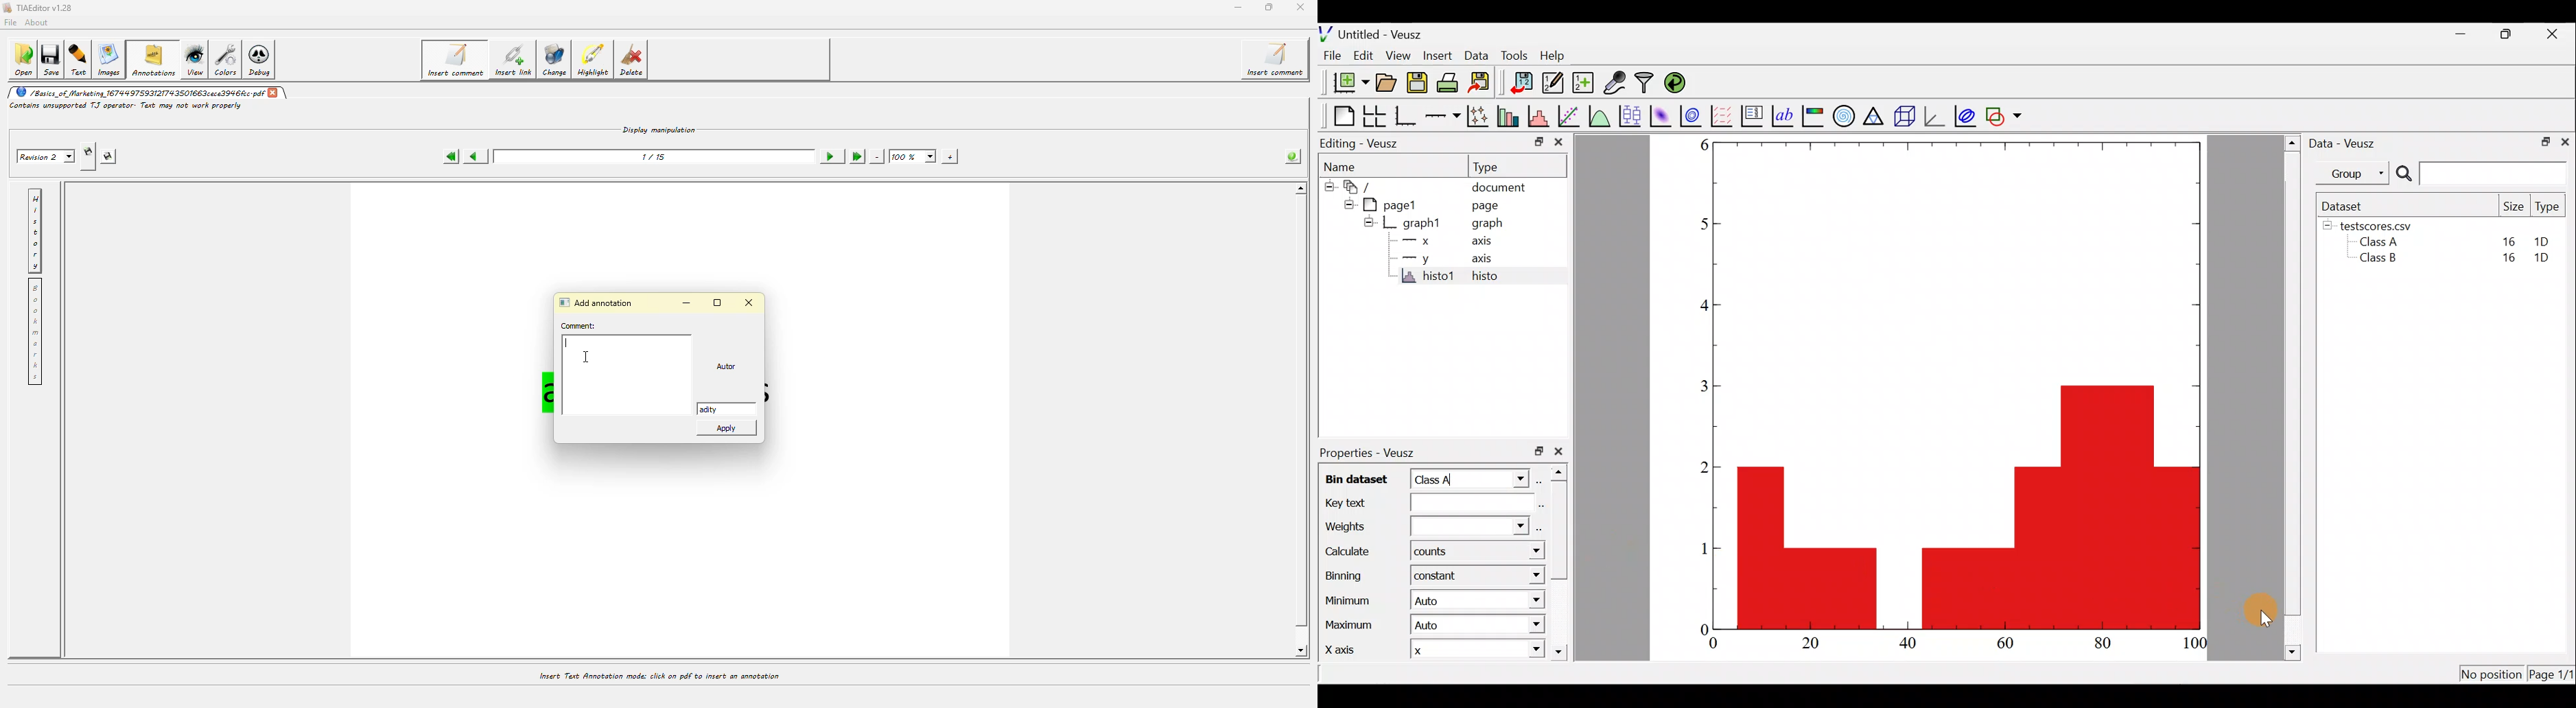  Describe the element at coordinates (2355, 173) in the screenshot. I see `Group` at that location.